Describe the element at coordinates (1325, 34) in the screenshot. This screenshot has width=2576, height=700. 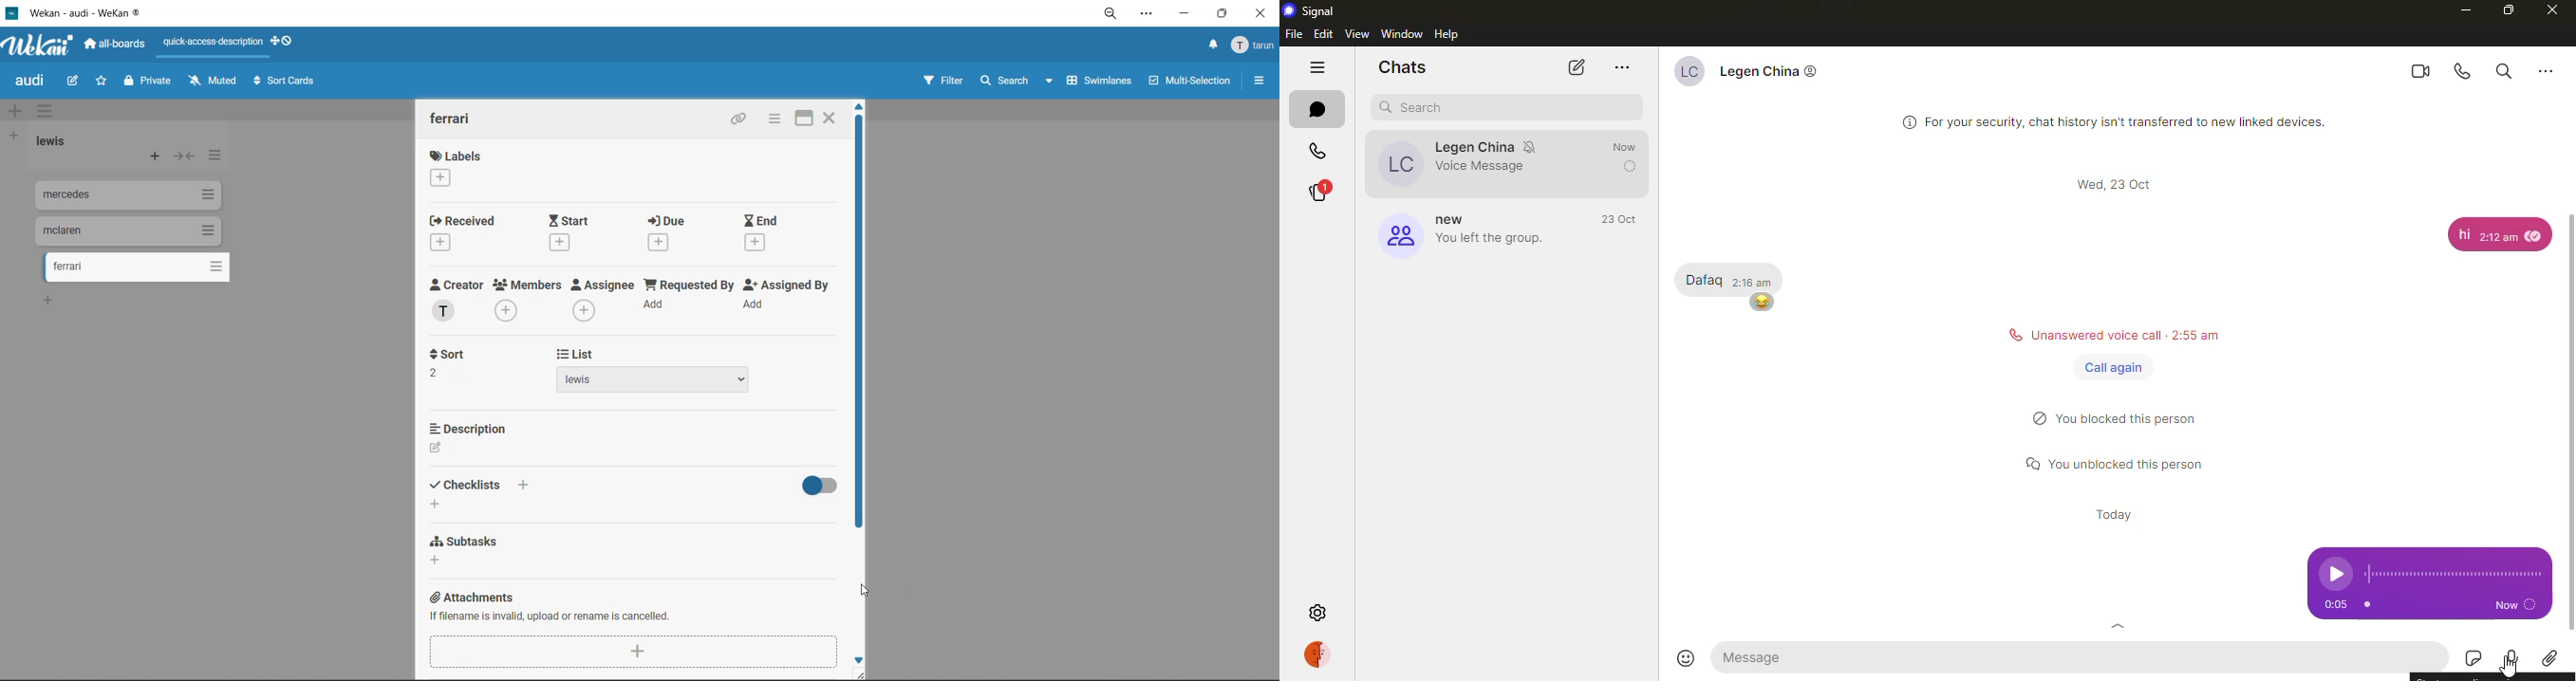
I see `edit` at that location.